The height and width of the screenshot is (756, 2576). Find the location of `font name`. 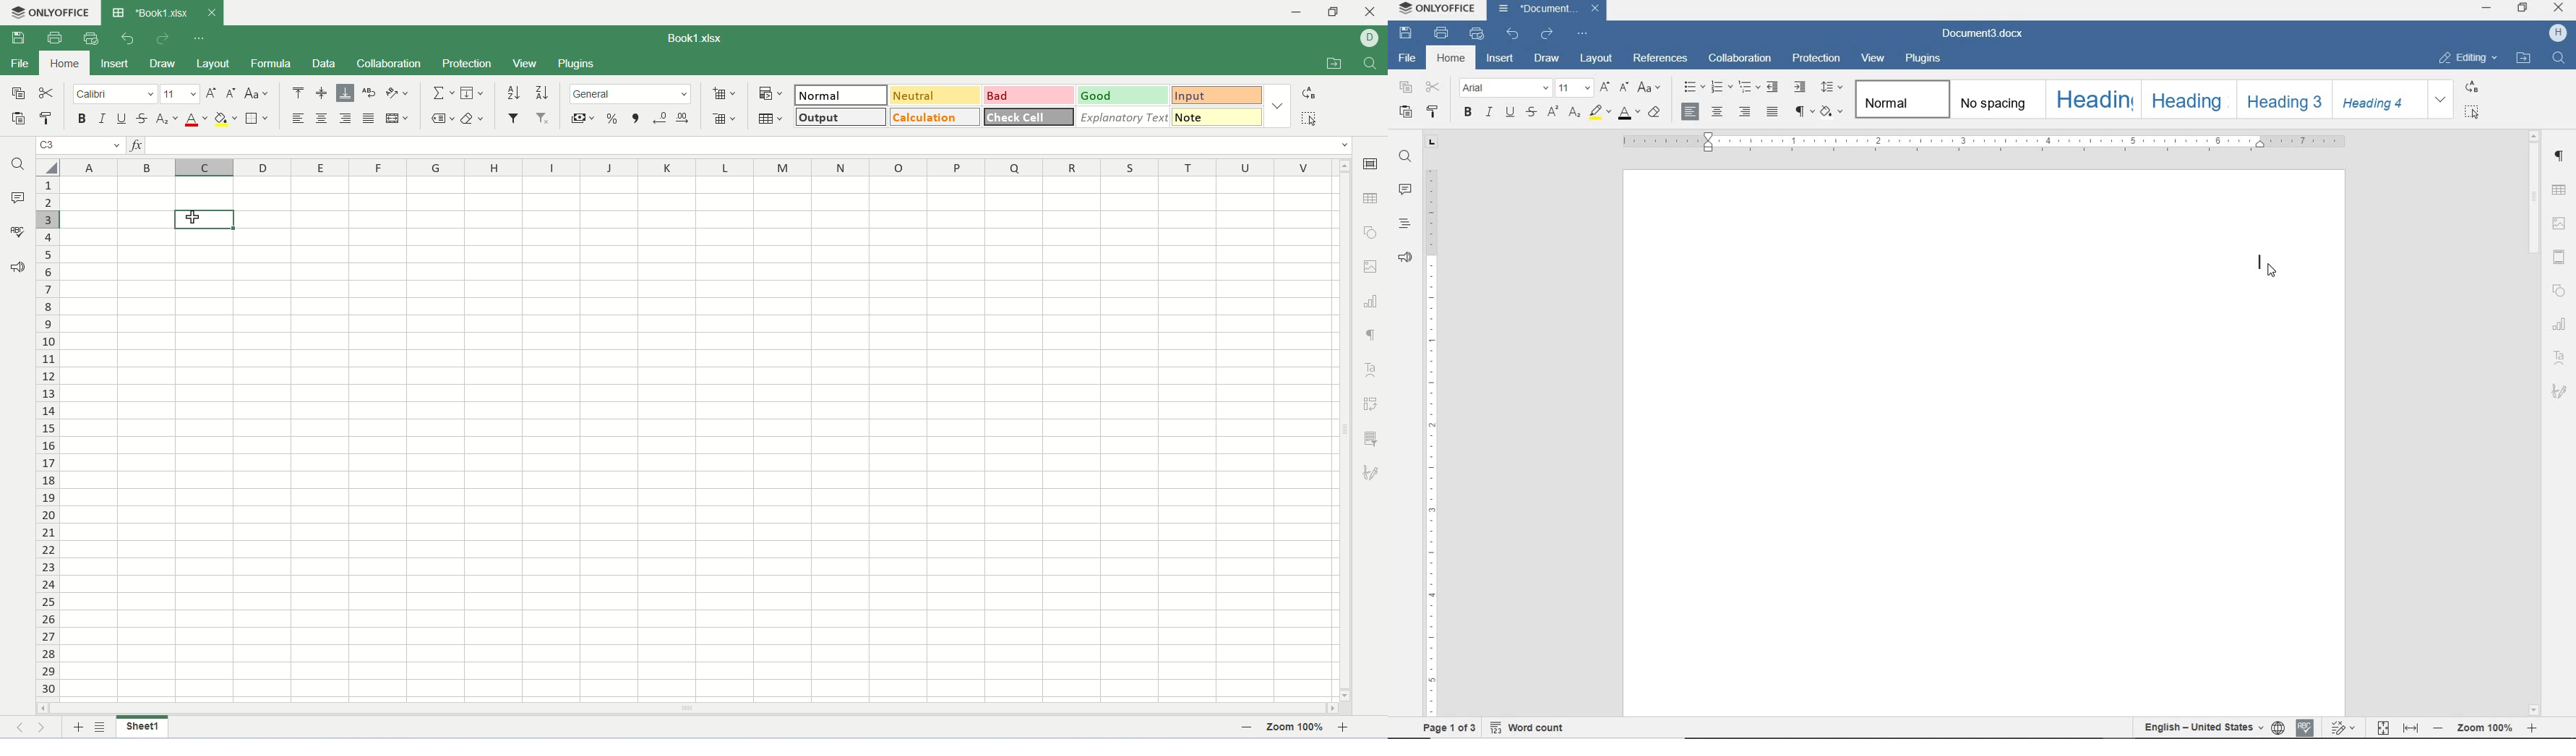

font name is located at coordinates (116, 95).